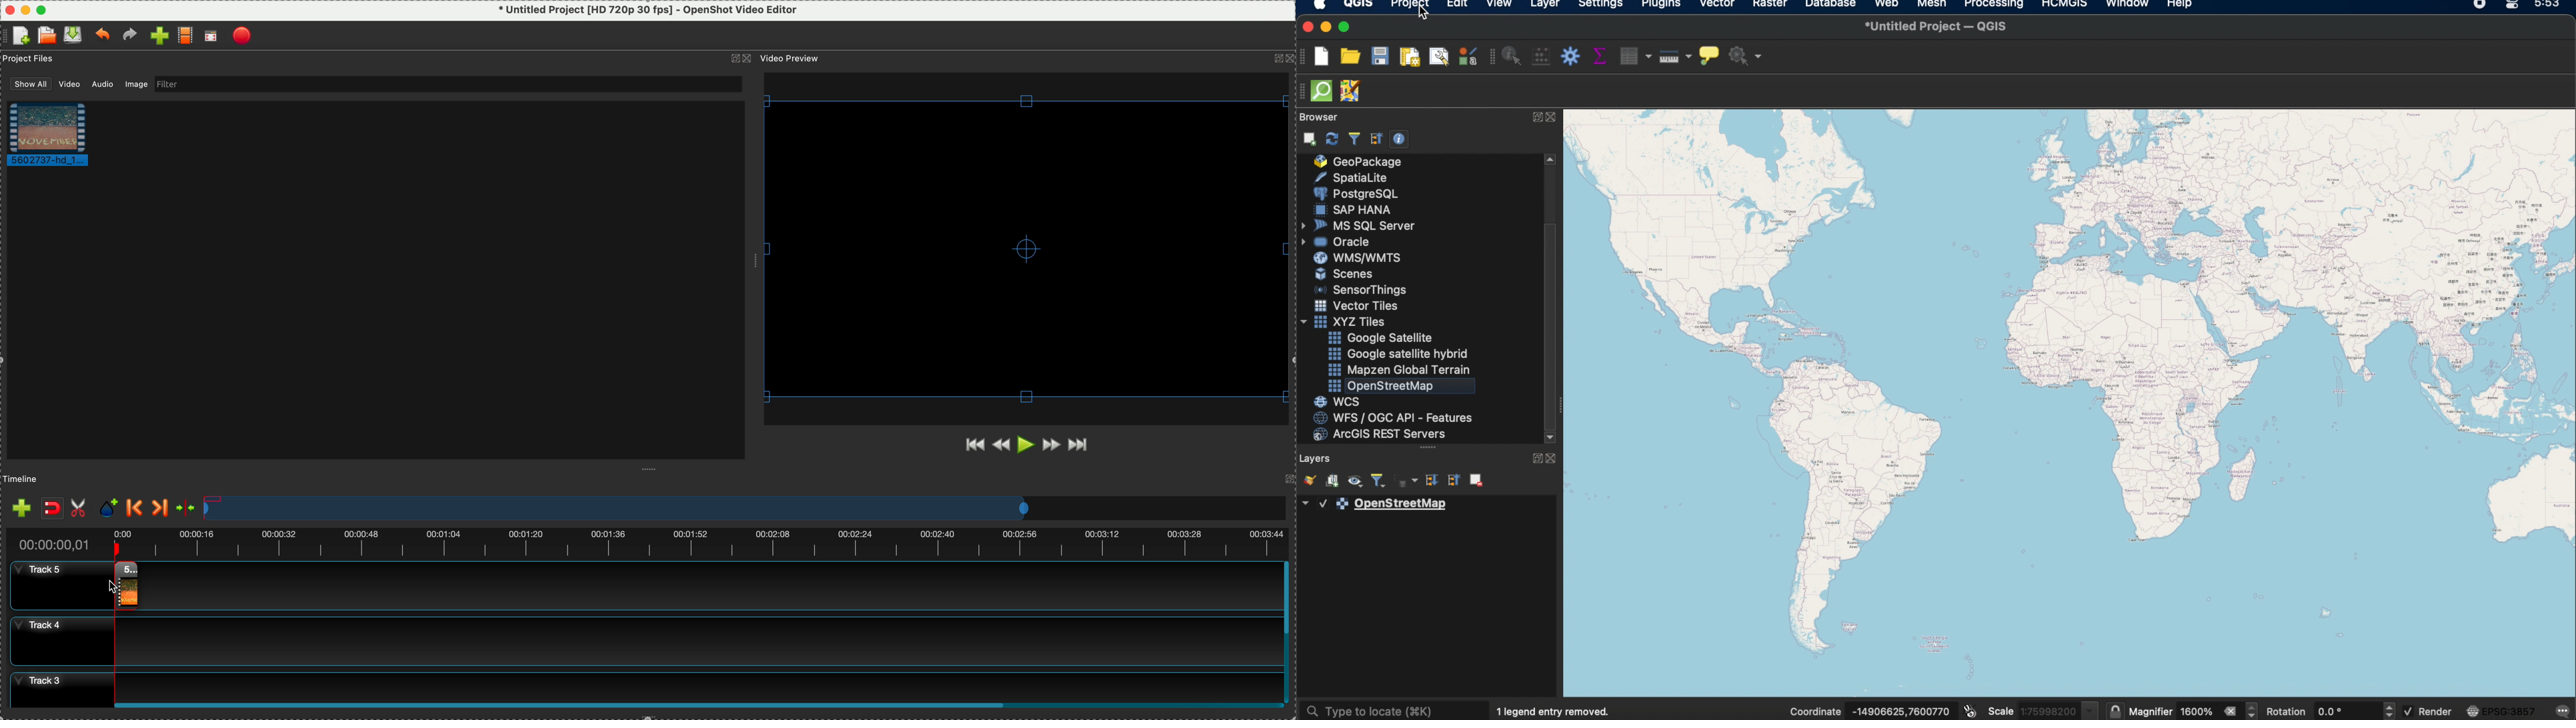 This screenshot has height=728, width=2576. What do you see at coordinates (1051, 448) in the screenshot?
I see `fast forward` at bounding box center [1051, 448].